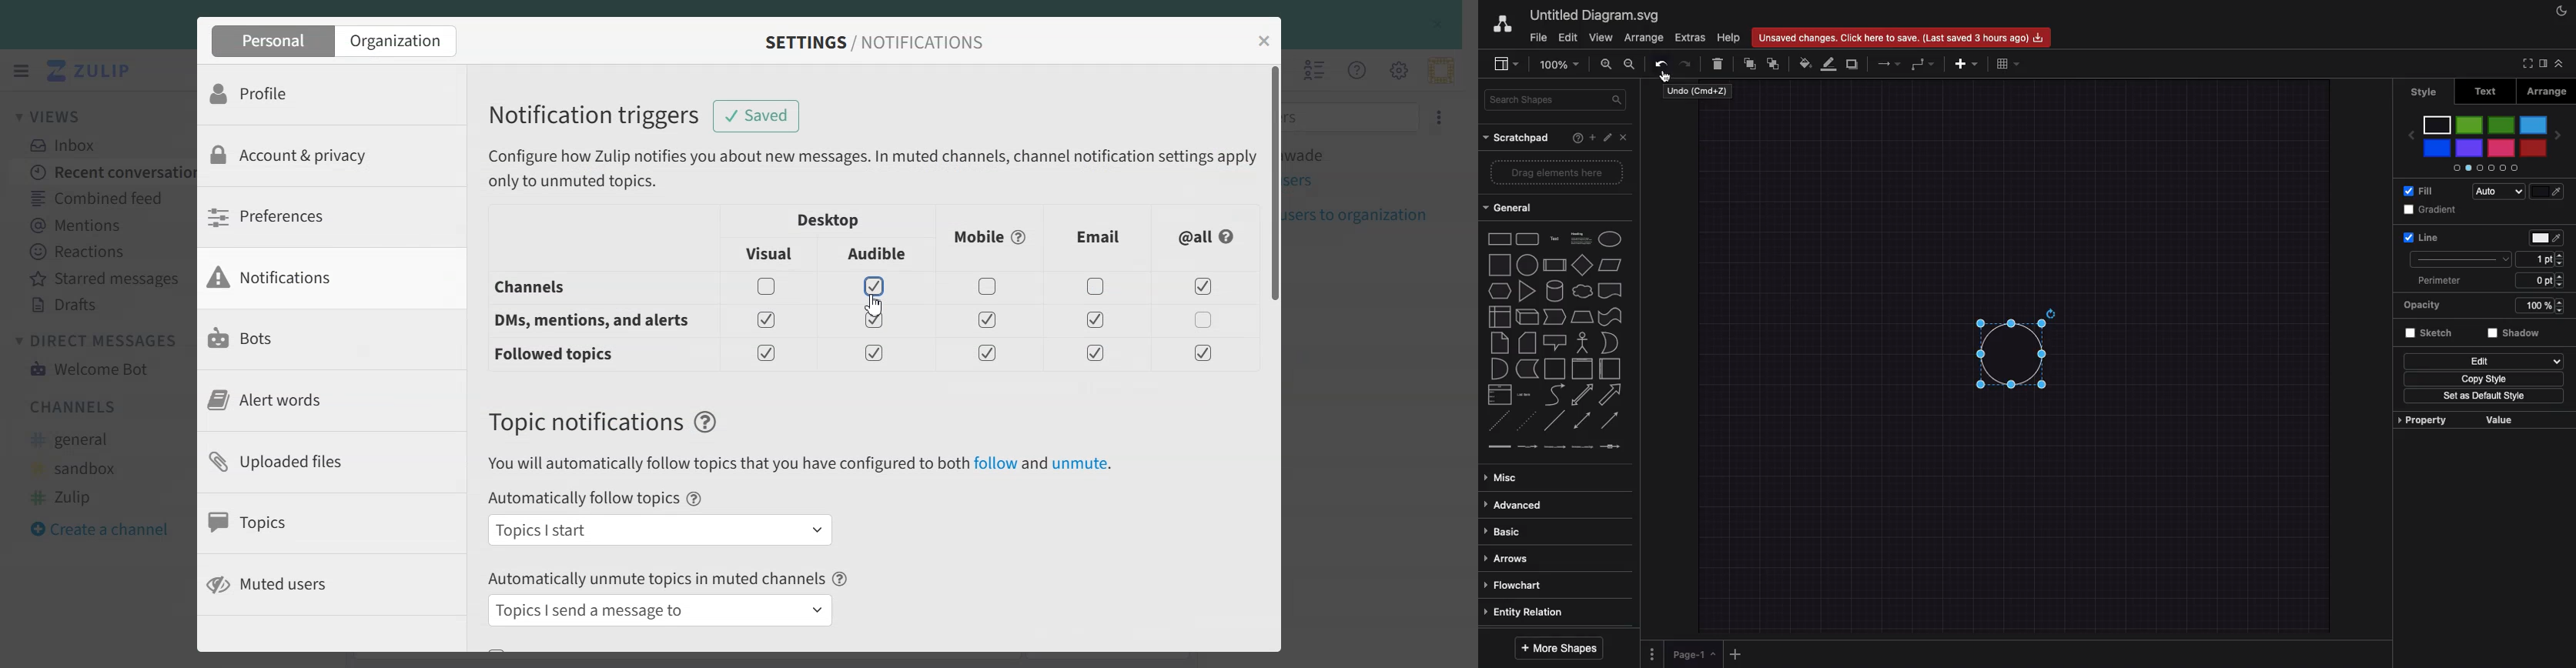 The image size is (2576, 672). Describe the element at coordinates (21, 71) in the screenshot. I see `Hide left sidebar` at that location.